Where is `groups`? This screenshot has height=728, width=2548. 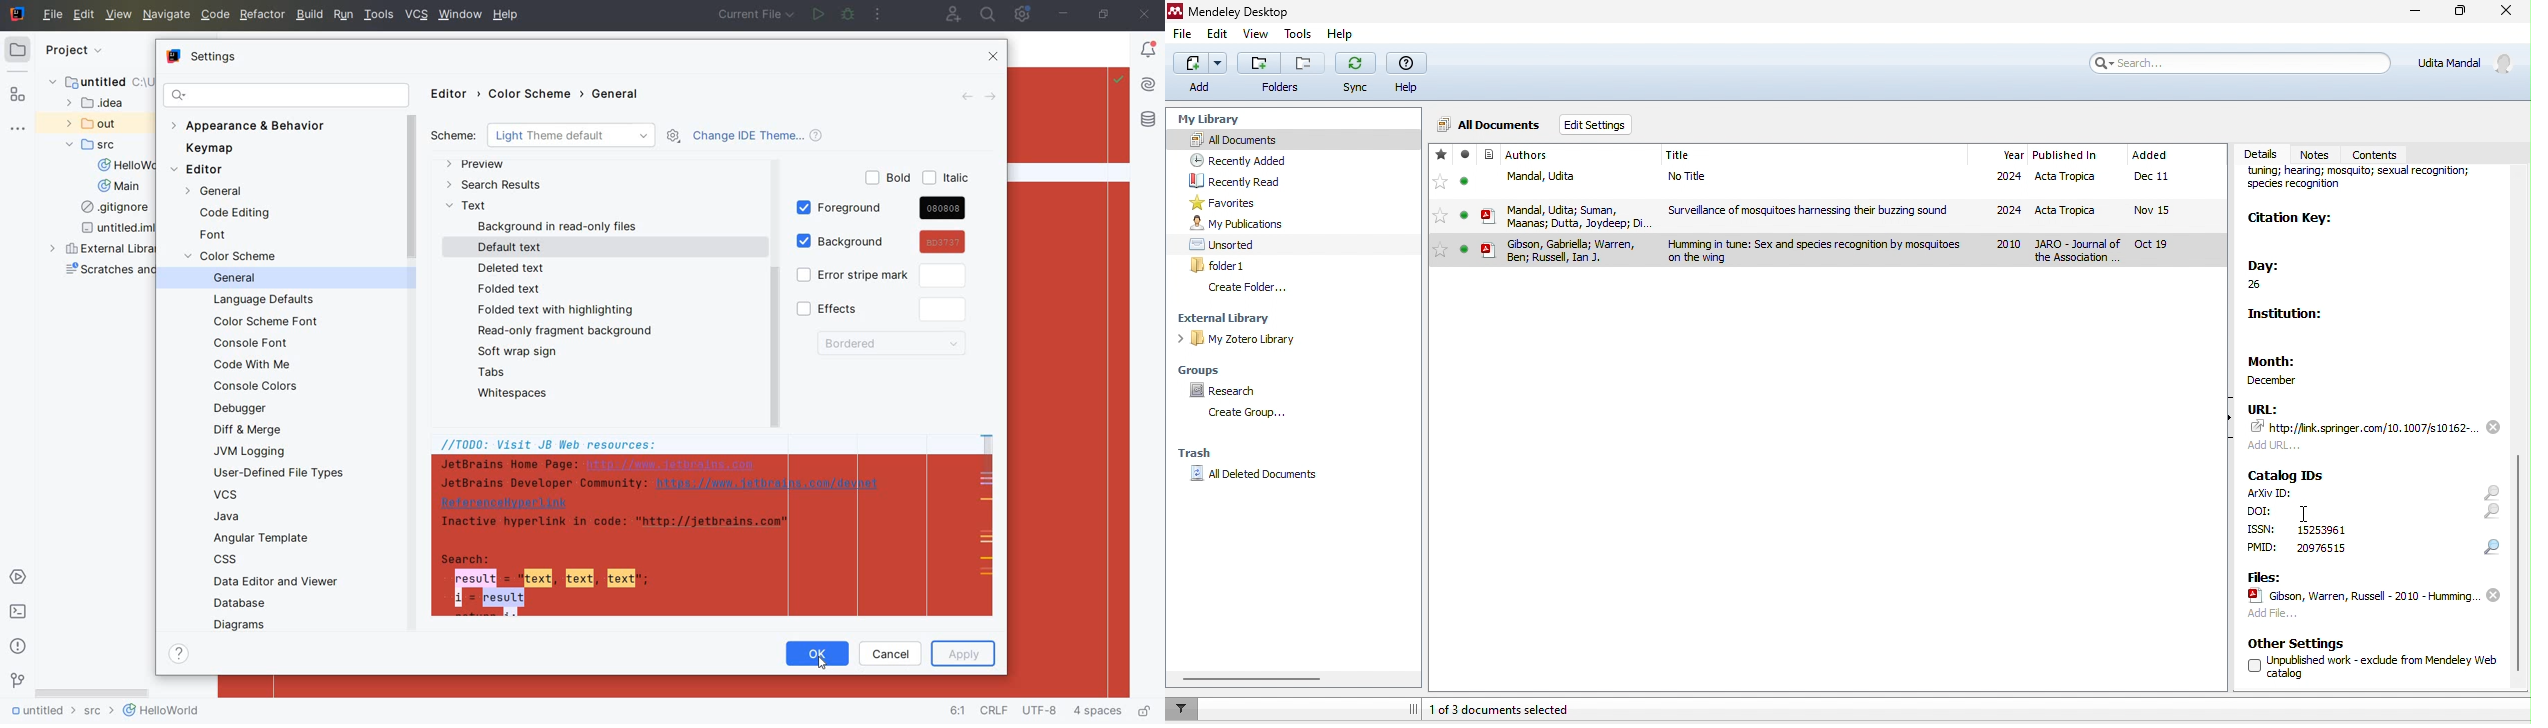
groups is located at coordinates (1206, 368).